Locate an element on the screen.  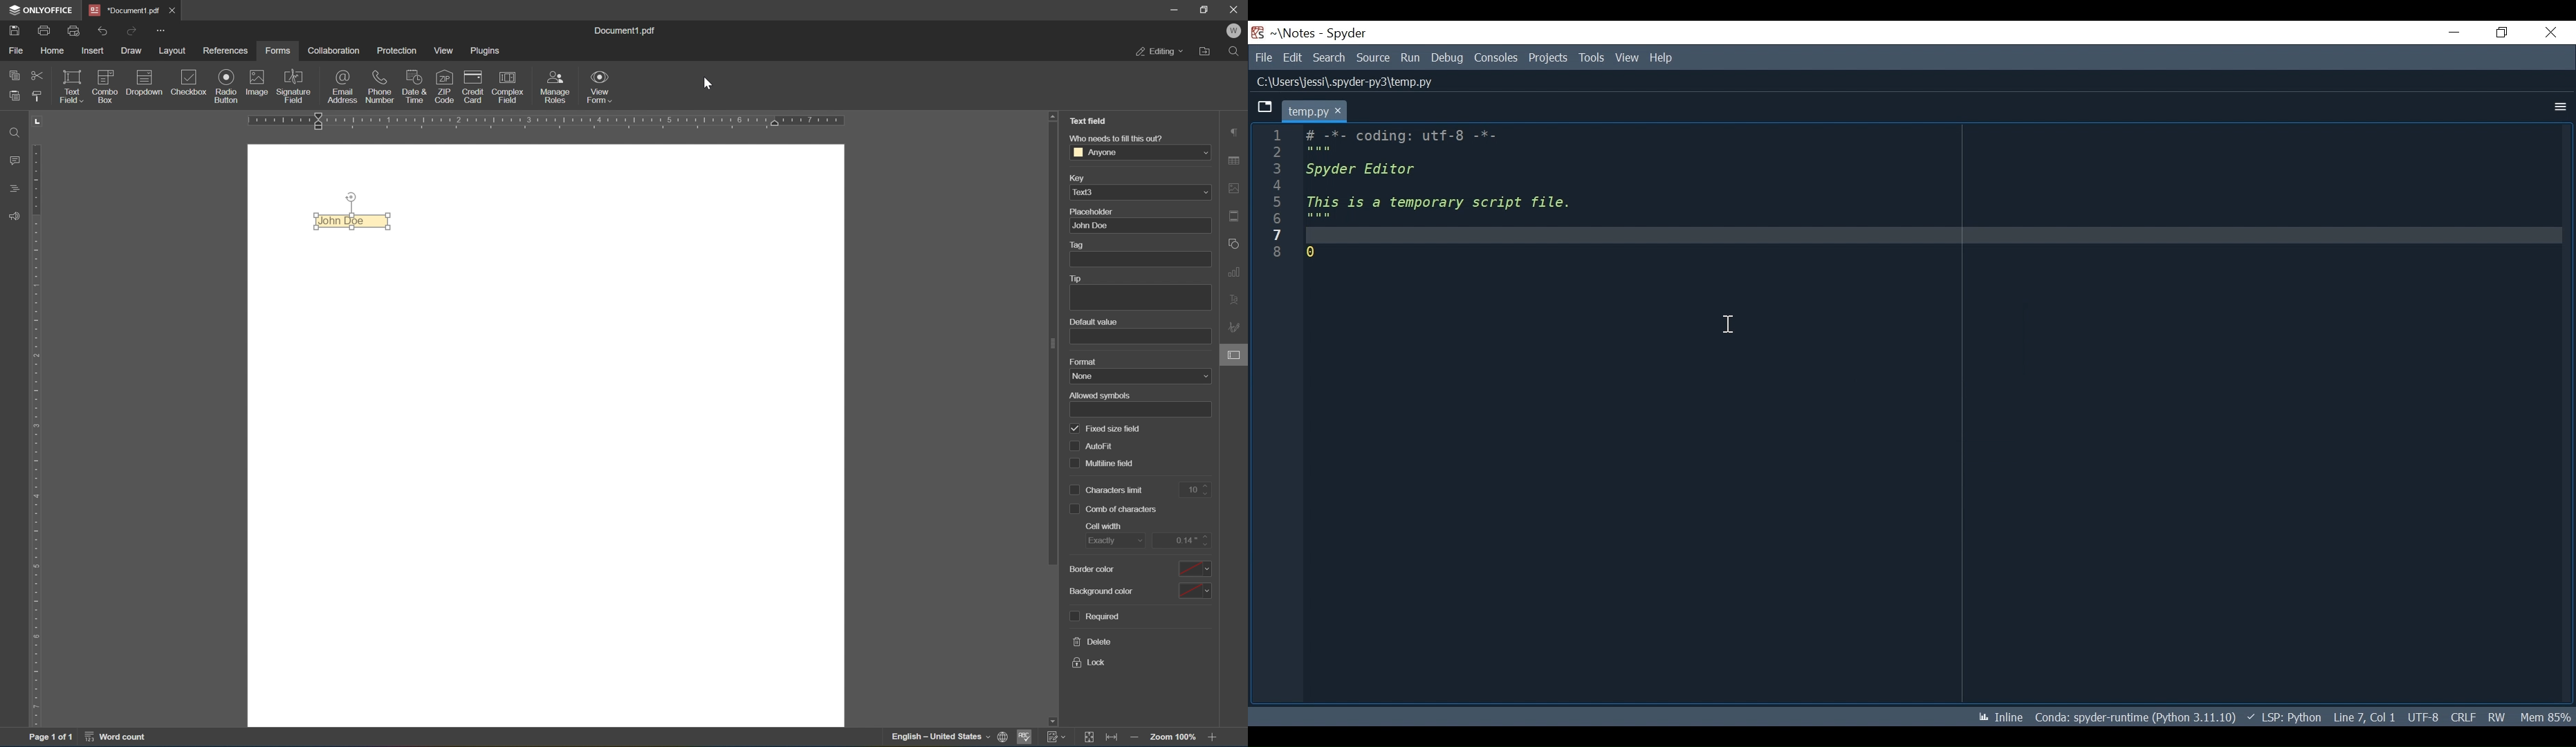
text art settings is located at coordinates (1239, 302).